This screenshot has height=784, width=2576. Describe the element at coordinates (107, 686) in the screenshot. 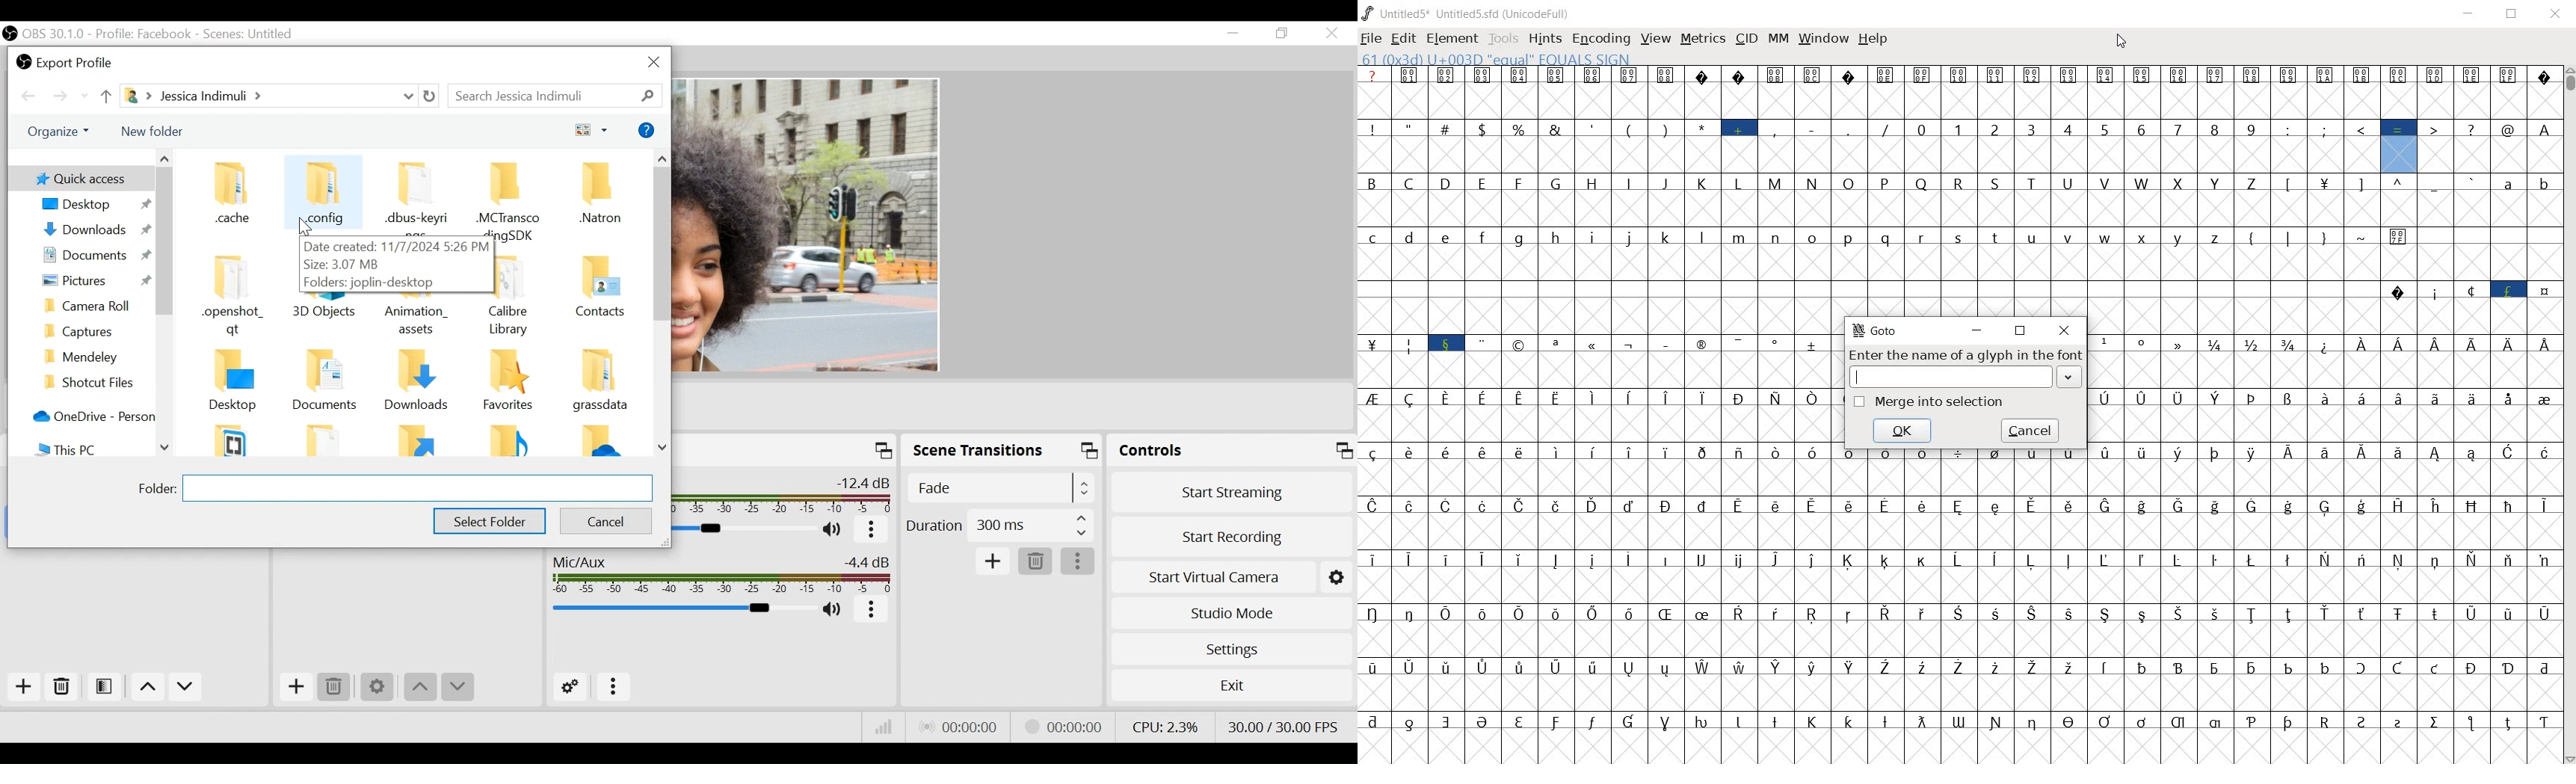

I see `Open Filter Source` at that location.